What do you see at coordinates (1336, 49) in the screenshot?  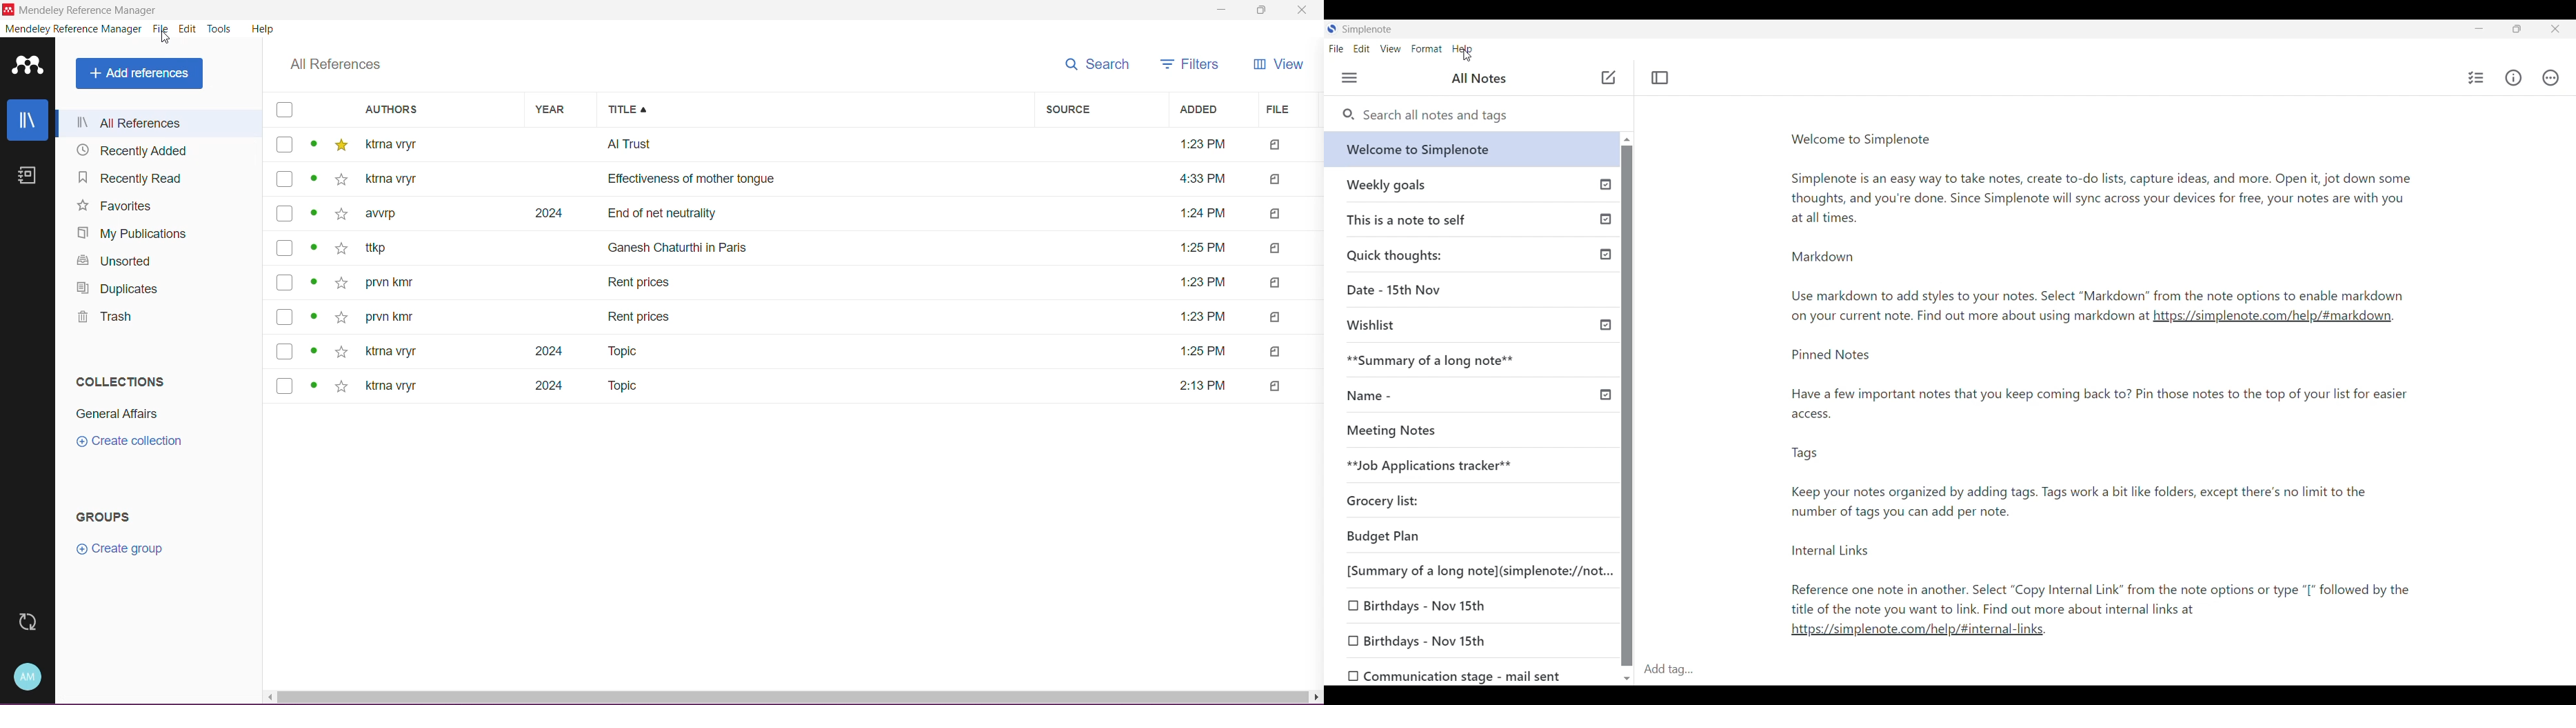 I see `File menu` at bounding box center [1336, 49].